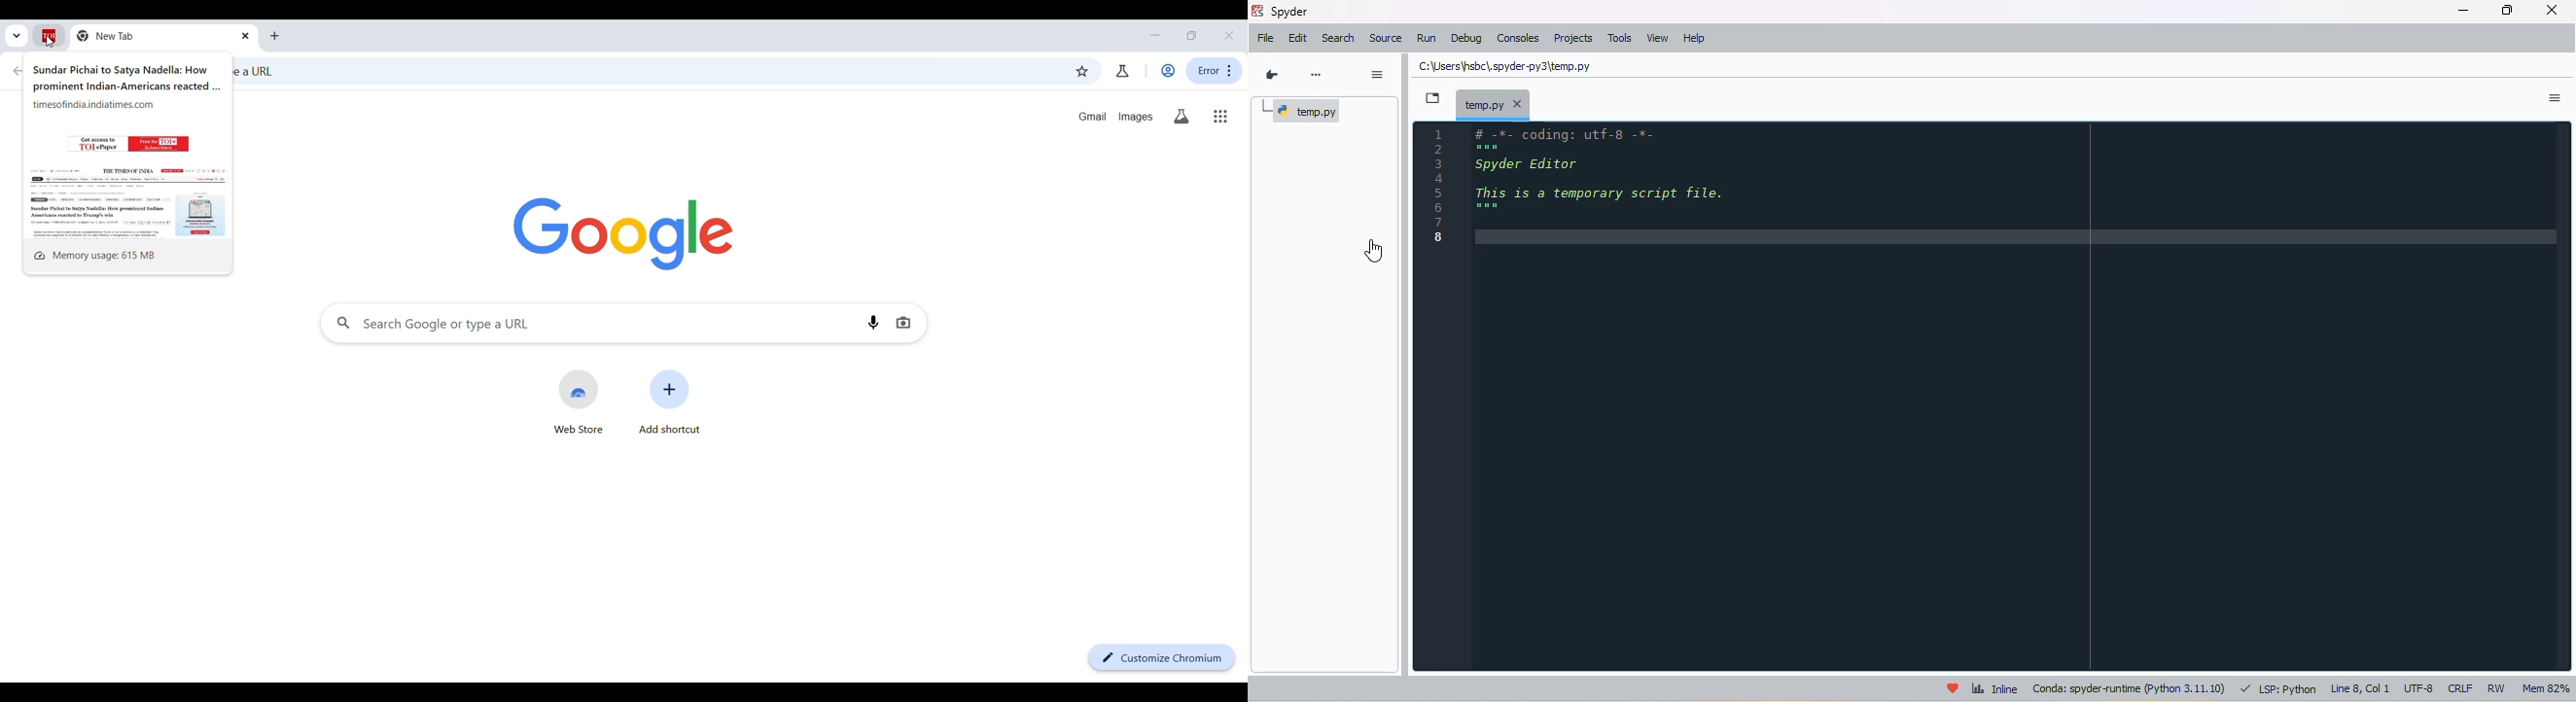 The image size is (2576, 728). What do you see at coordinates (591, 322) in the screenshot?
I see `Search Google search engine box` at bounding box center [591, 322].